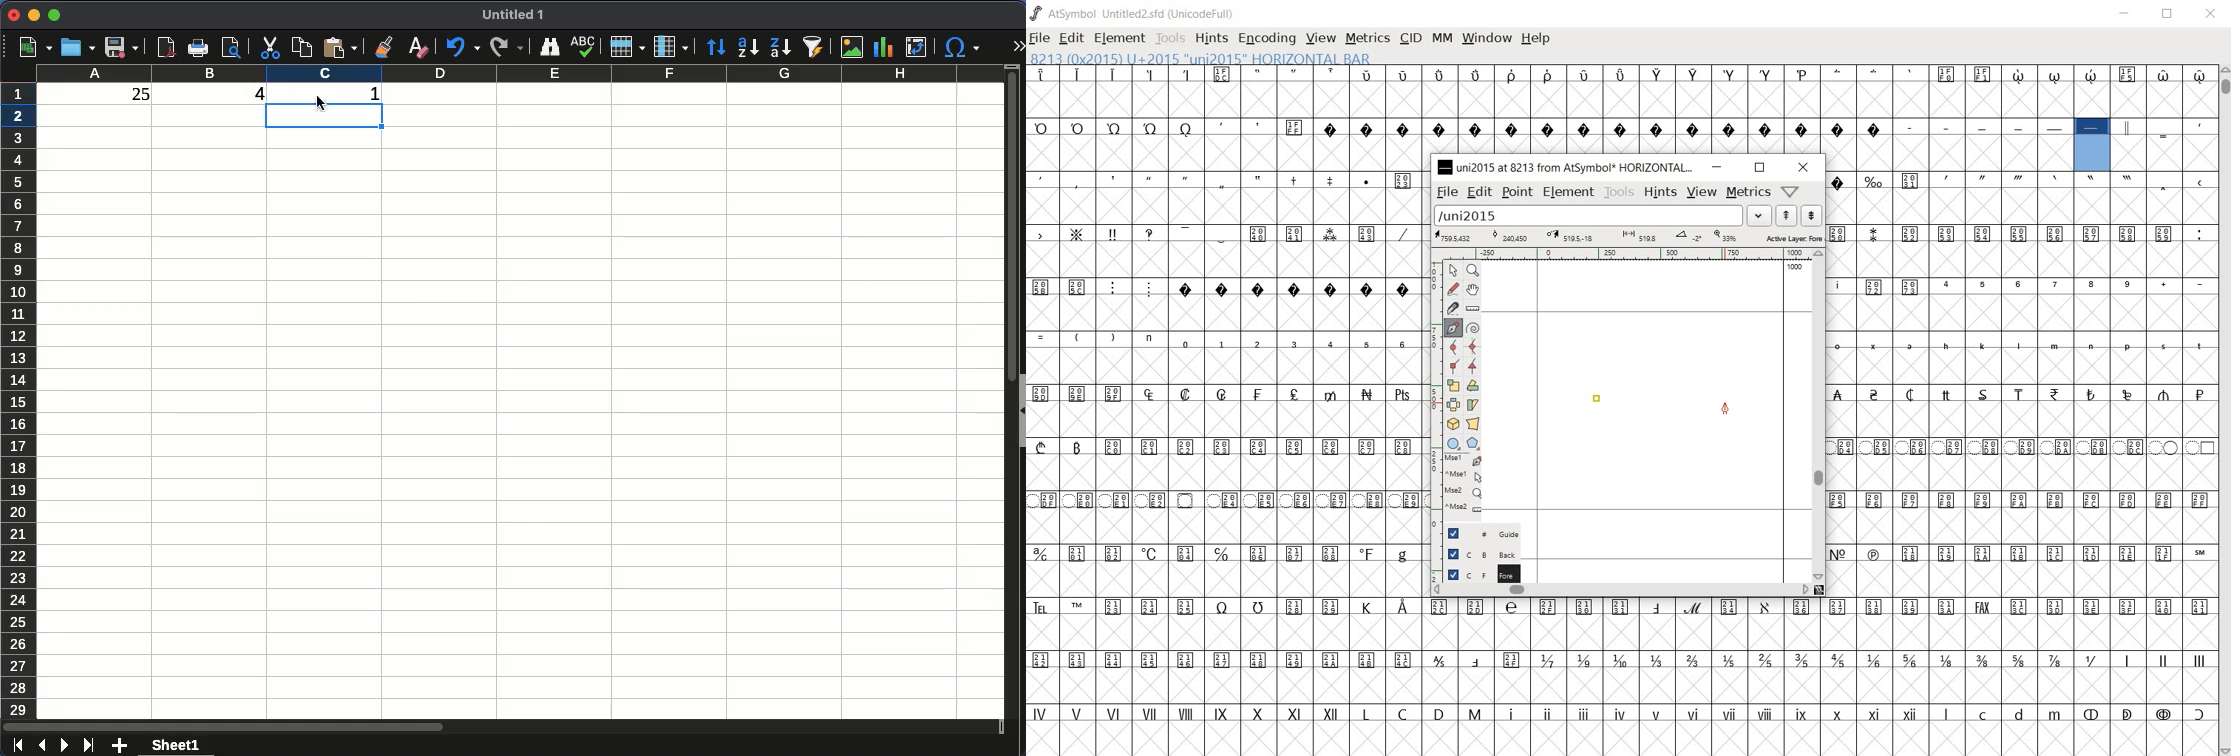 This screenshot has width=2240, height=756. Describe the element at coordinates (1822, 416) in the screenshot. I see `scrollbar` at that location.